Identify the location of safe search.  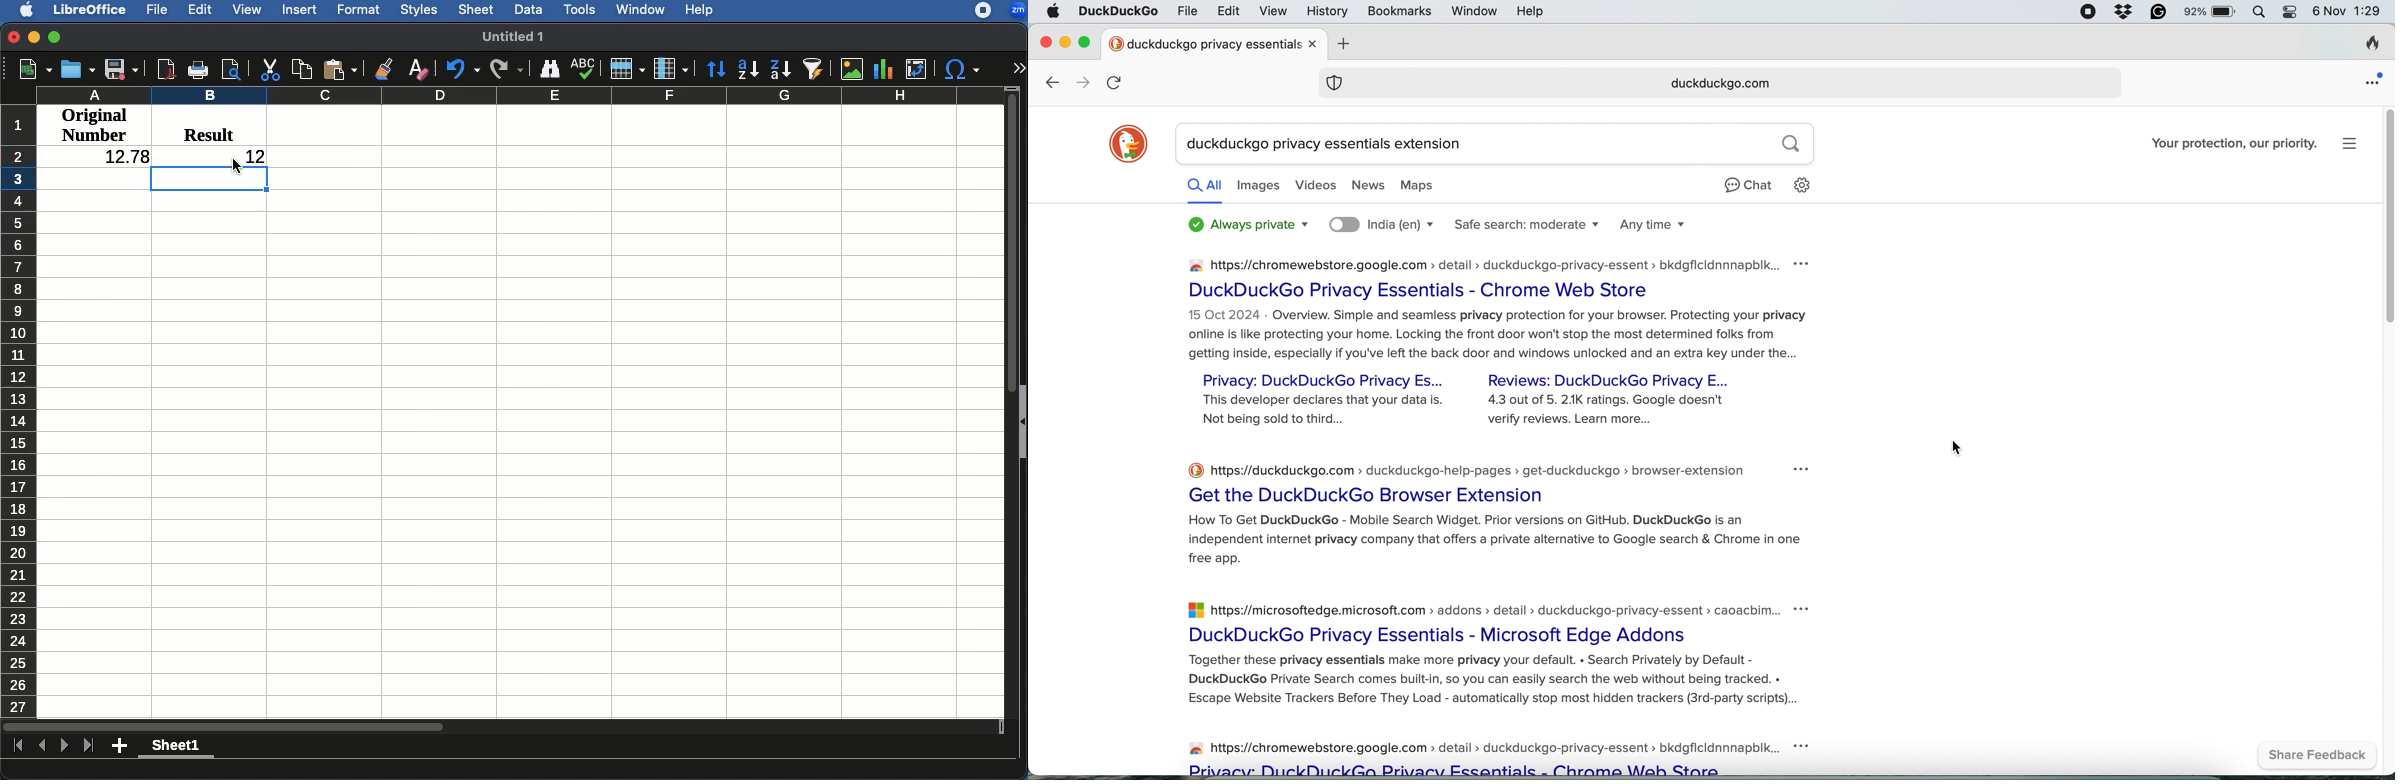
(1527, 225).